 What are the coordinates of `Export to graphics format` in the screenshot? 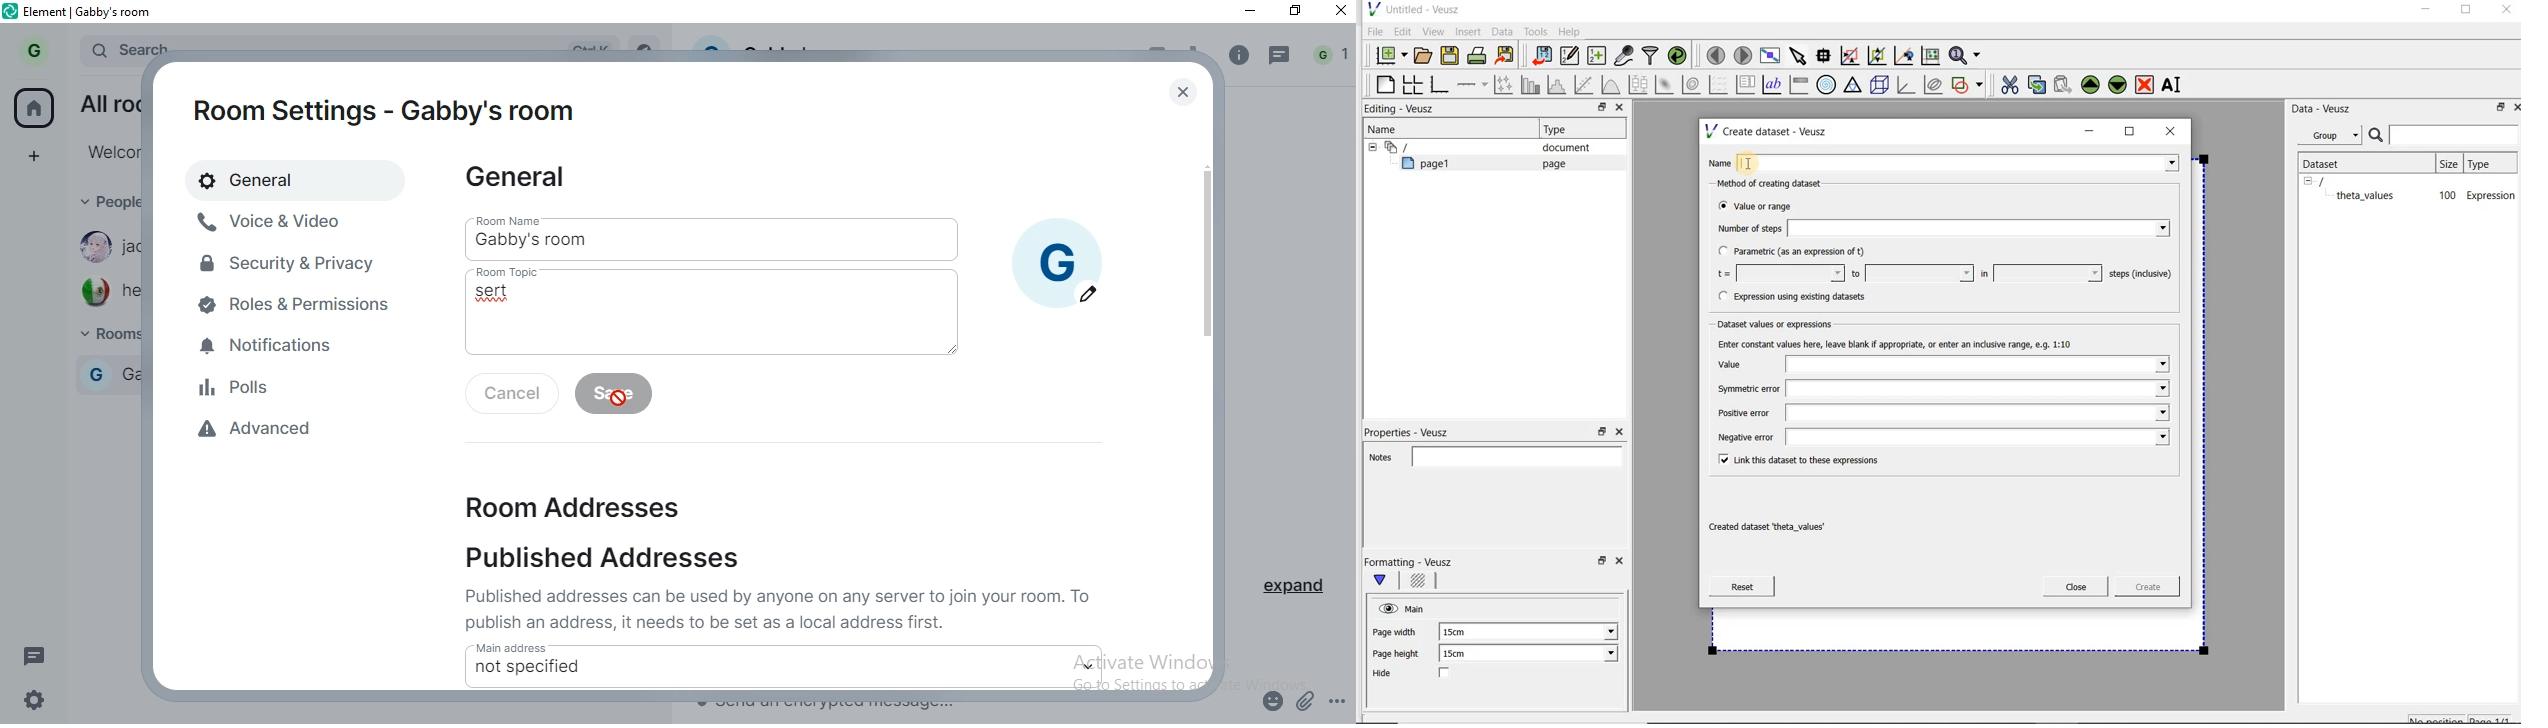 It's located at (1505, 57).